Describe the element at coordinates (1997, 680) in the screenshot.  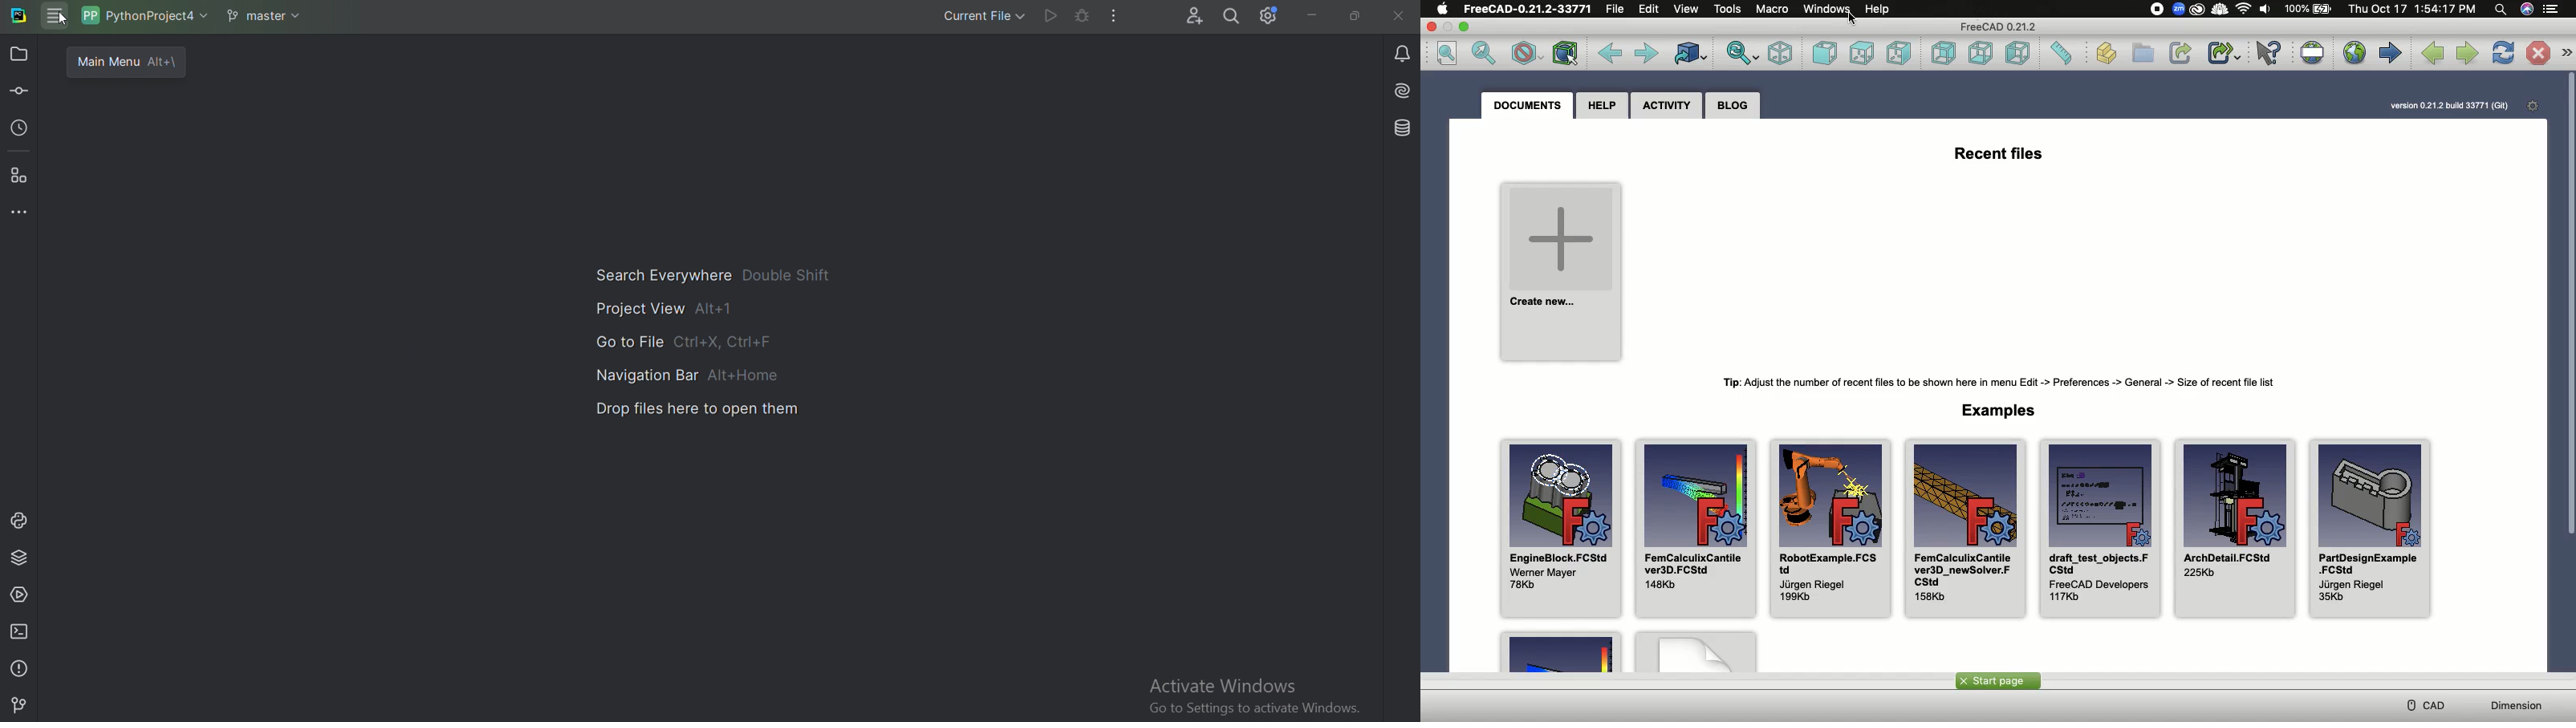
I see `Start page` at that location.